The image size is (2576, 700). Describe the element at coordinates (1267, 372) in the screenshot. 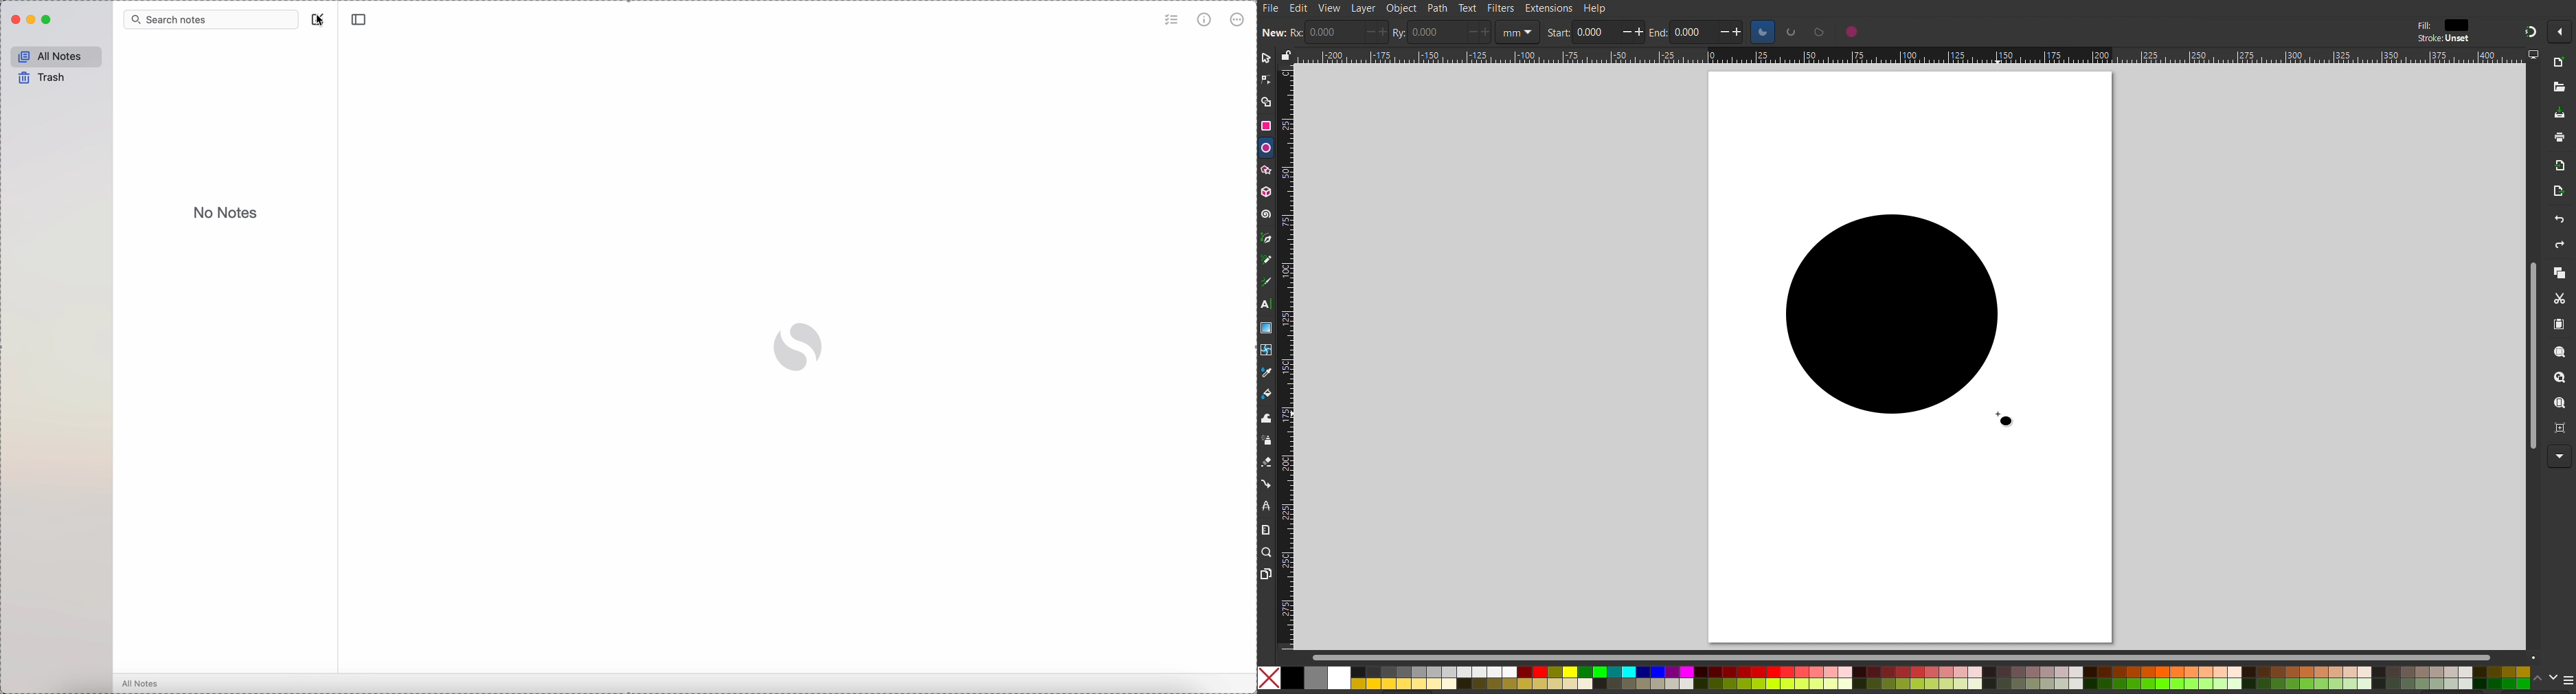

I see `Color Picker Tool` at that location.